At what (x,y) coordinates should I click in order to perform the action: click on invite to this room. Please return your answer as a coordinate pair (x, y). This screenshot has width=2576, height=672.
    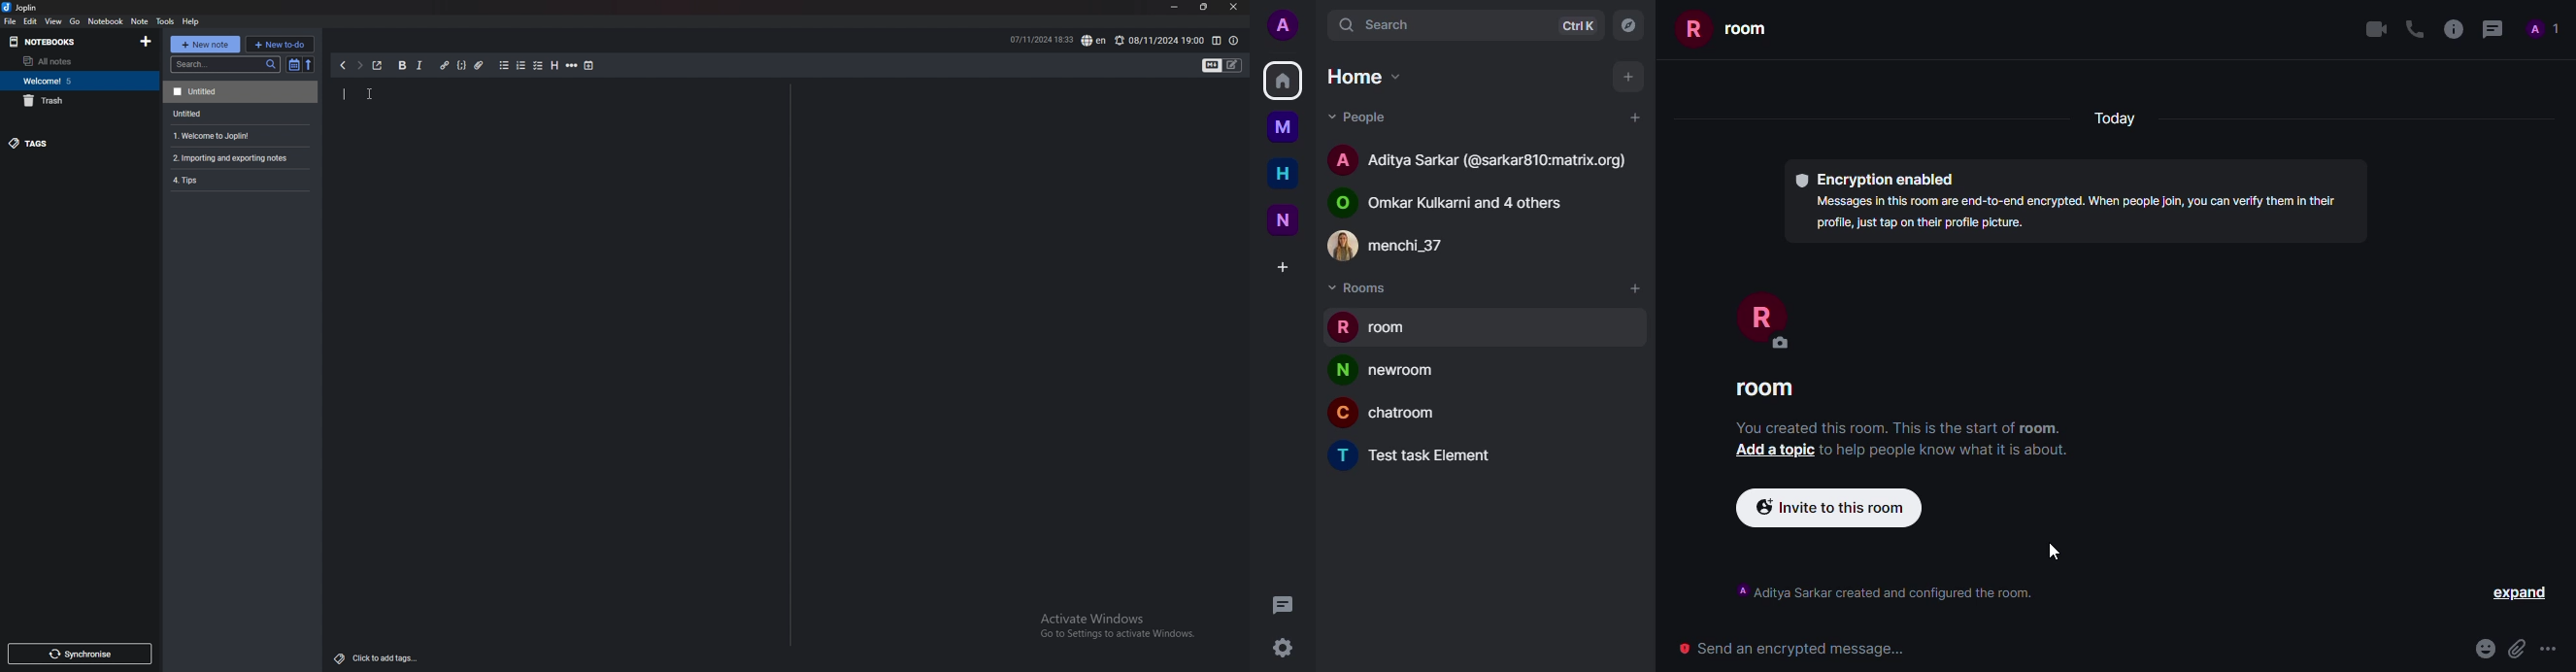
    Looking at the image, I should click on (1827, 509).